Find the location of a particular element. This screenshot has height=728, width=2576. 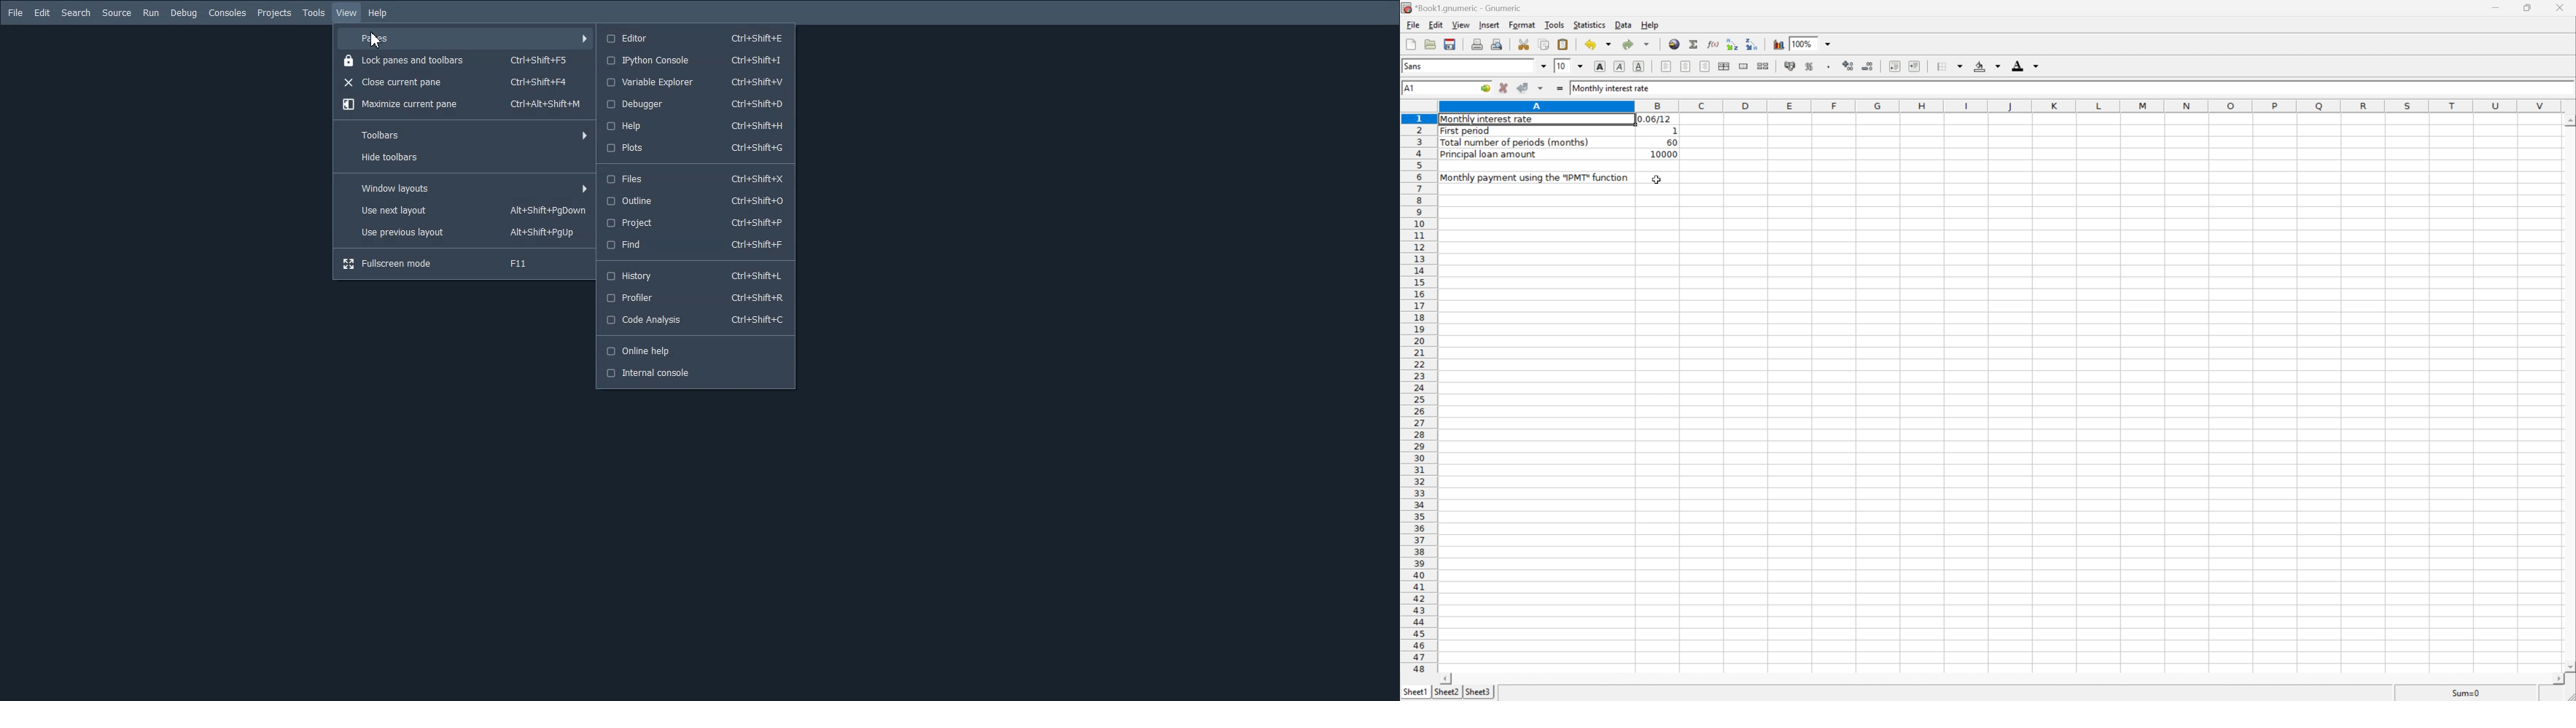

Close is located at coordinates (2561, 7).